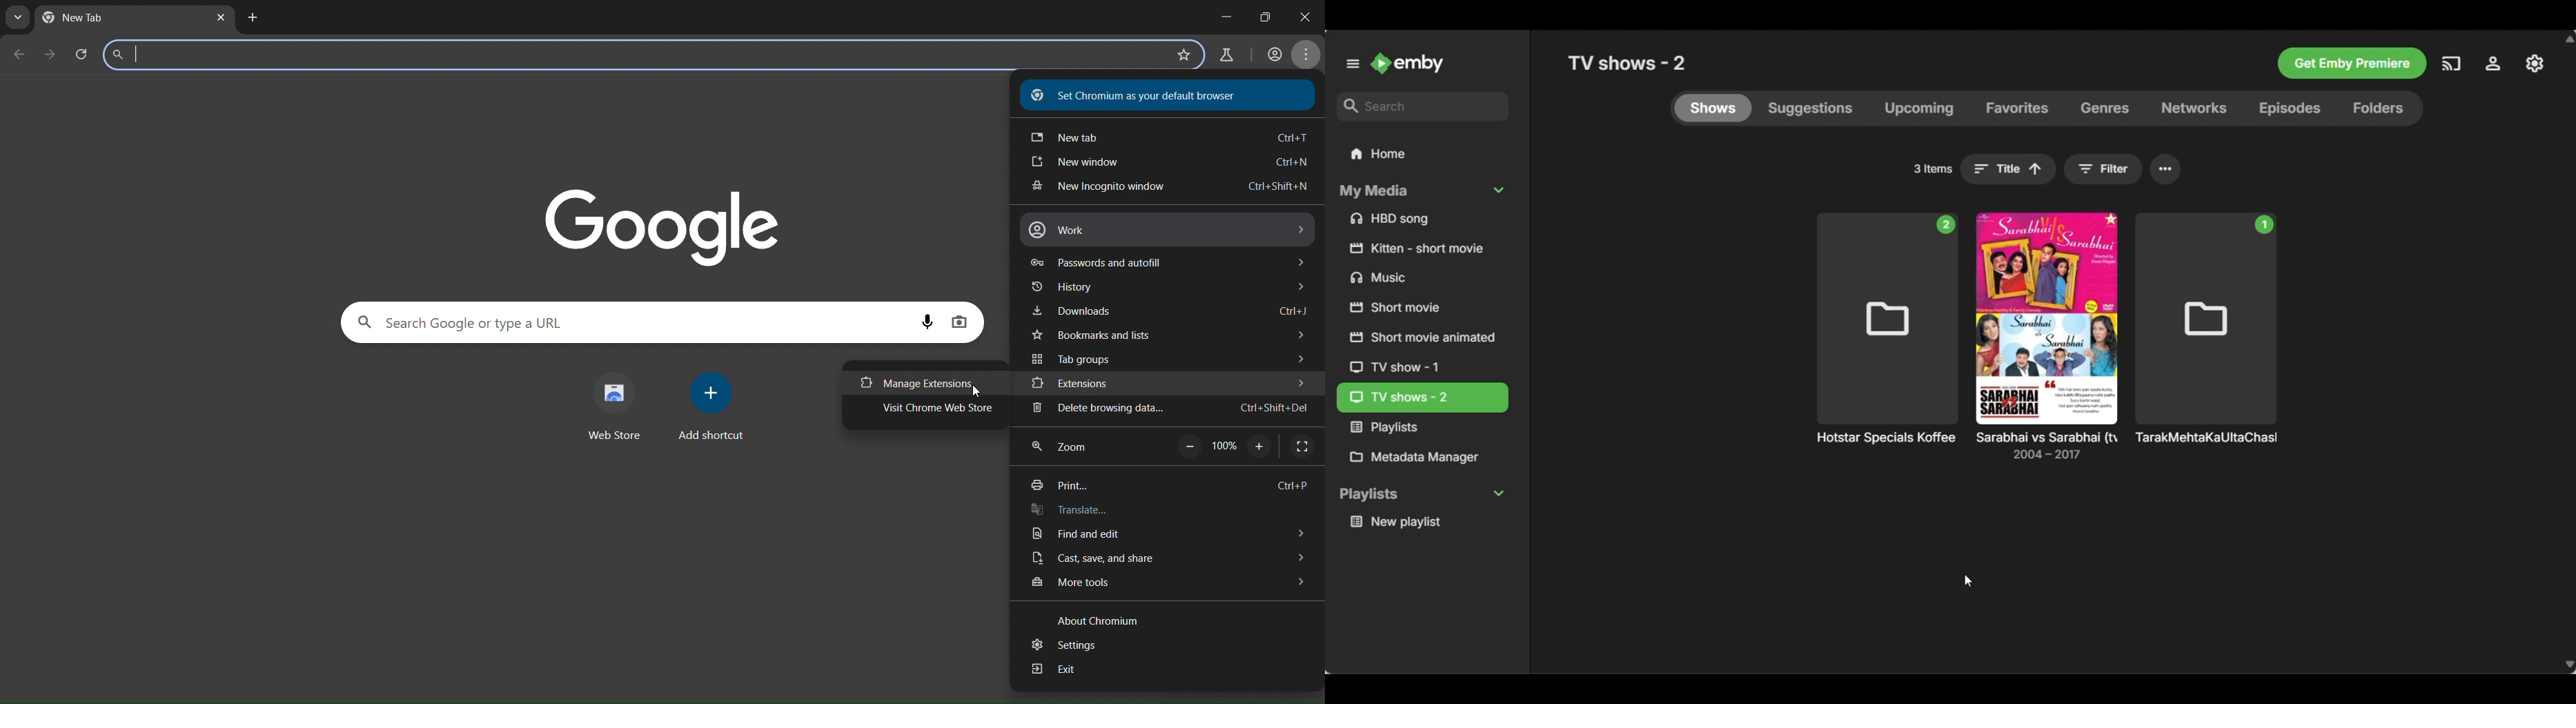  What do you see at coordinates (658, 222) in the screenshot?
I see `Google` at bounding box center [658, 222].